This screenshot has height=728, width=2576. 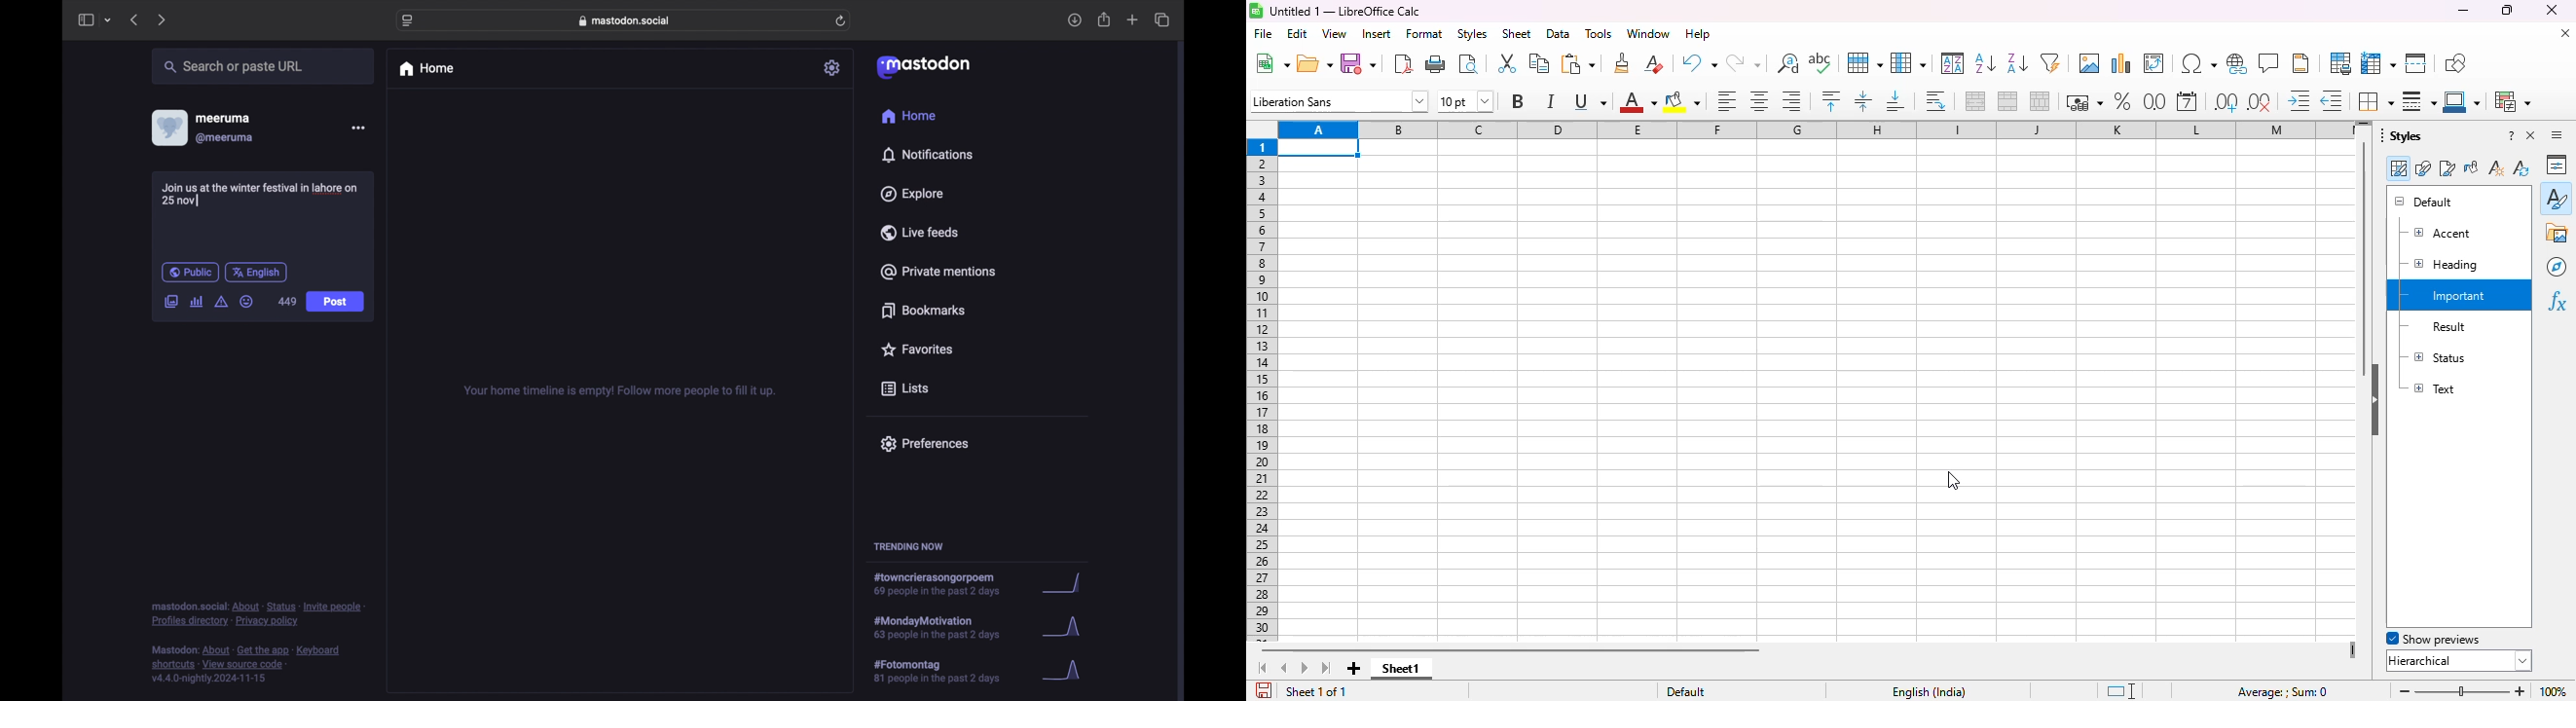 What do you see at coordinates (1894, 101) in the screenshot?
I see `align bottom` at bounding box center [1894, 101].